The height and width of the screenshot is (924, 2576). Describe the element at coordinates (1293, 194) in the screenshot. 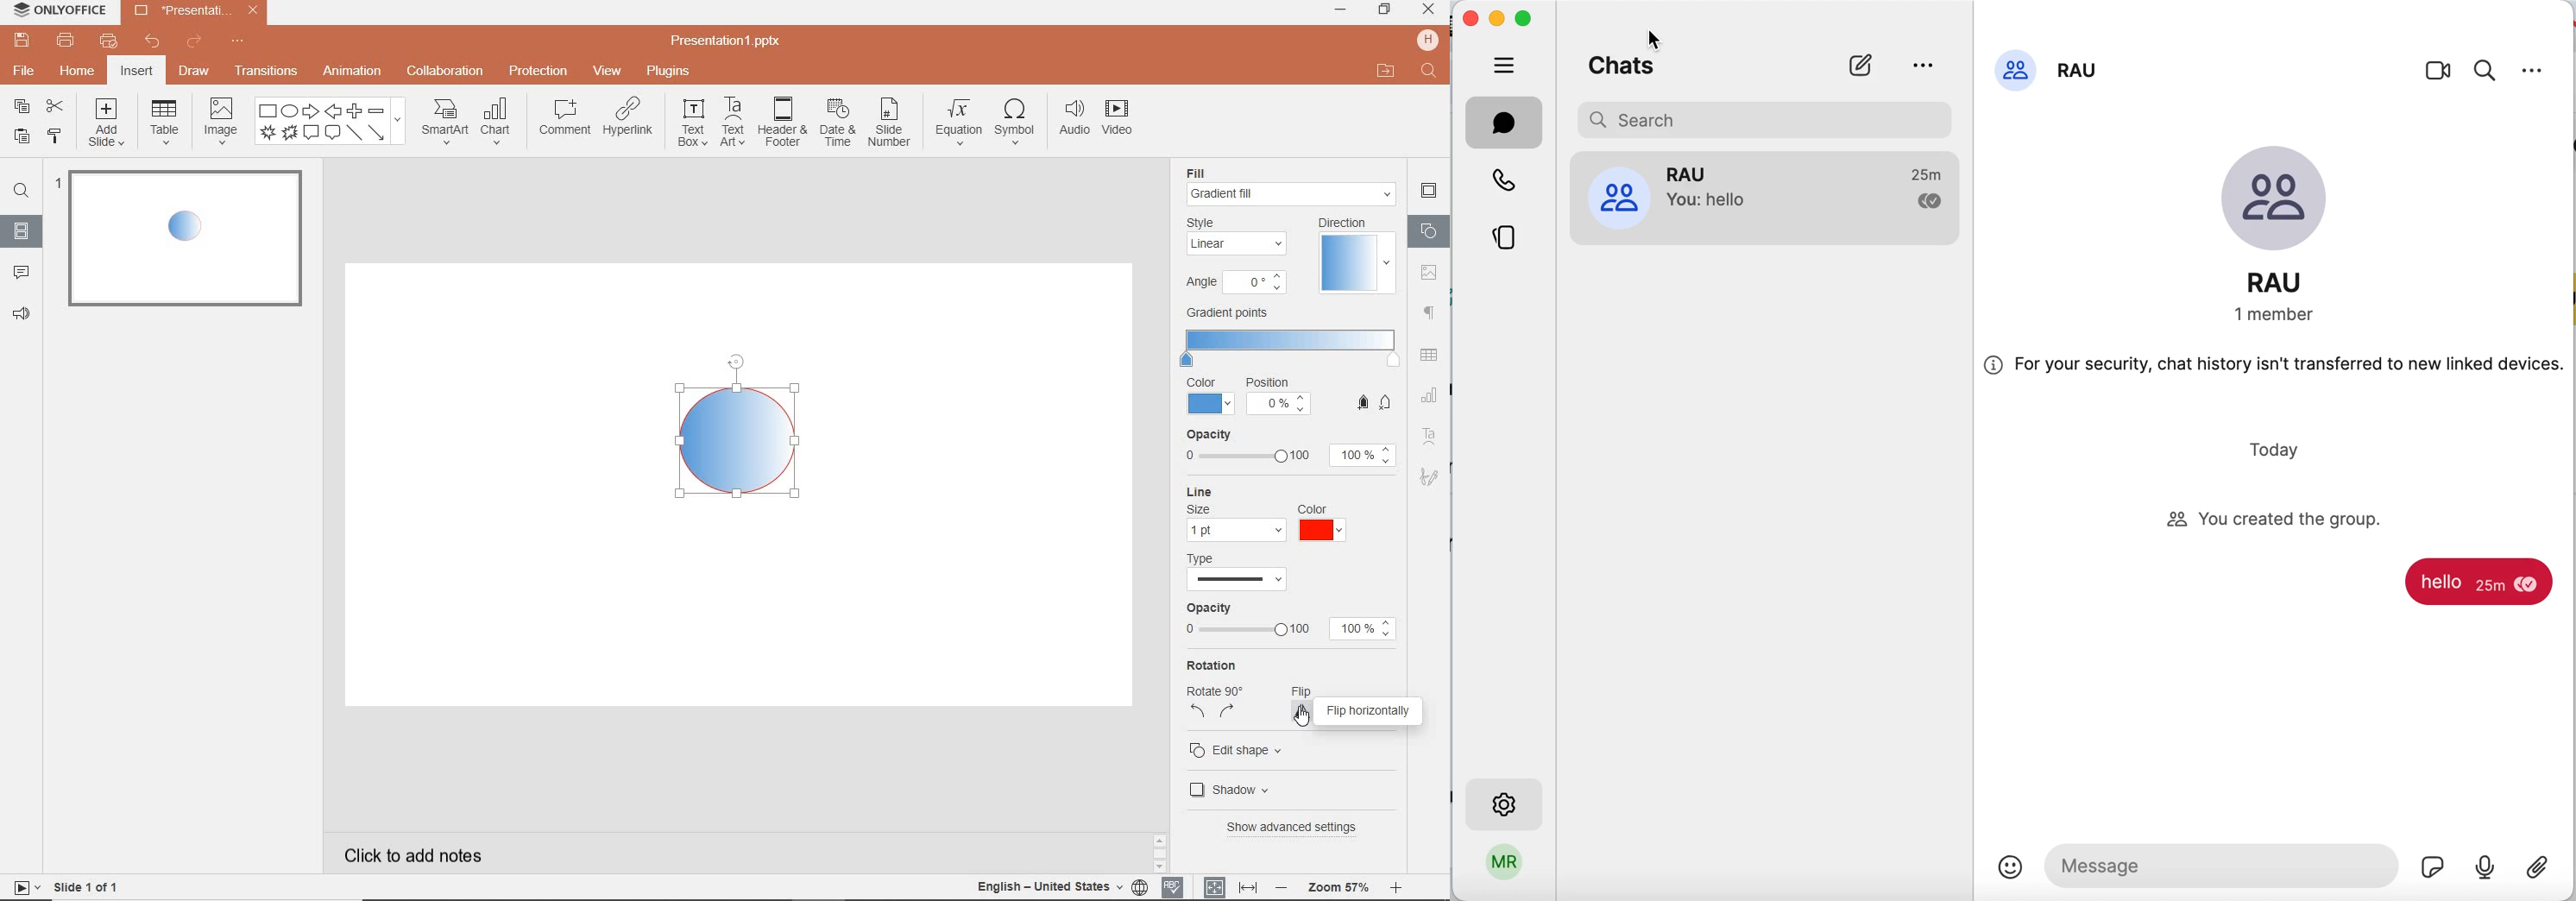

I see `gradient fill` at that location.